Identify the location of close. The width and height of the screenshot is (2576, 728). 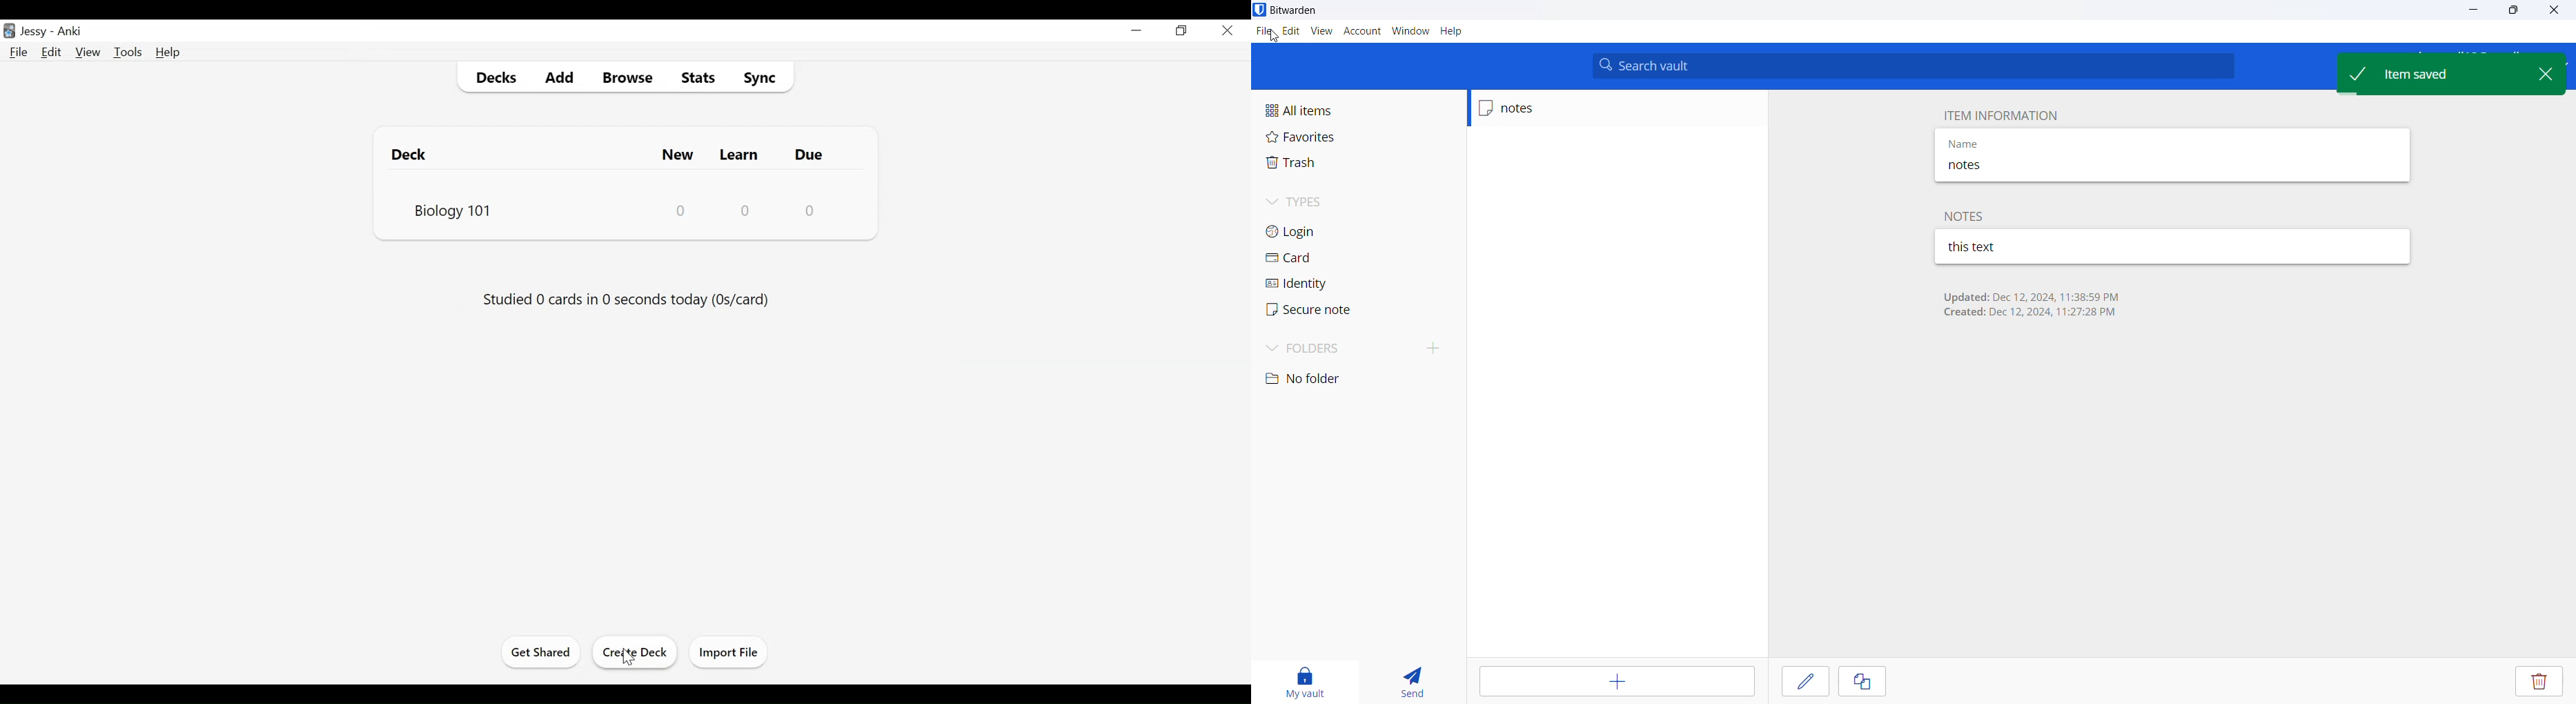
(2550, 73).